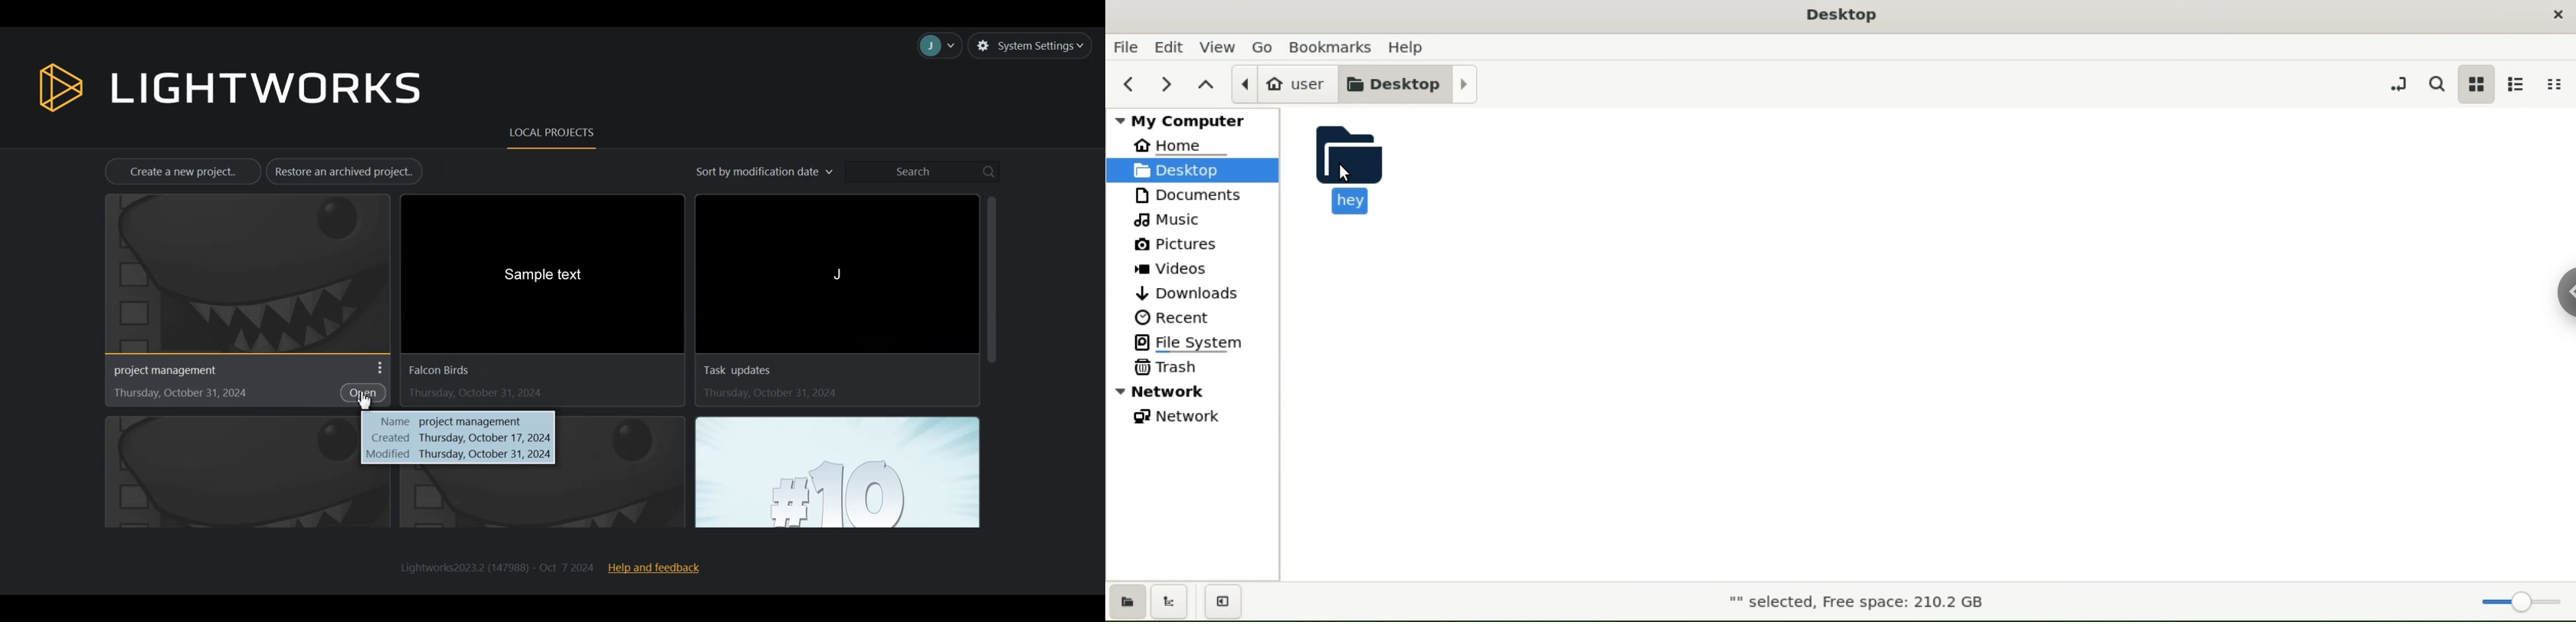 The width and height of the screenshot is (2576, 644). I want to click on created, so click(462, 438).